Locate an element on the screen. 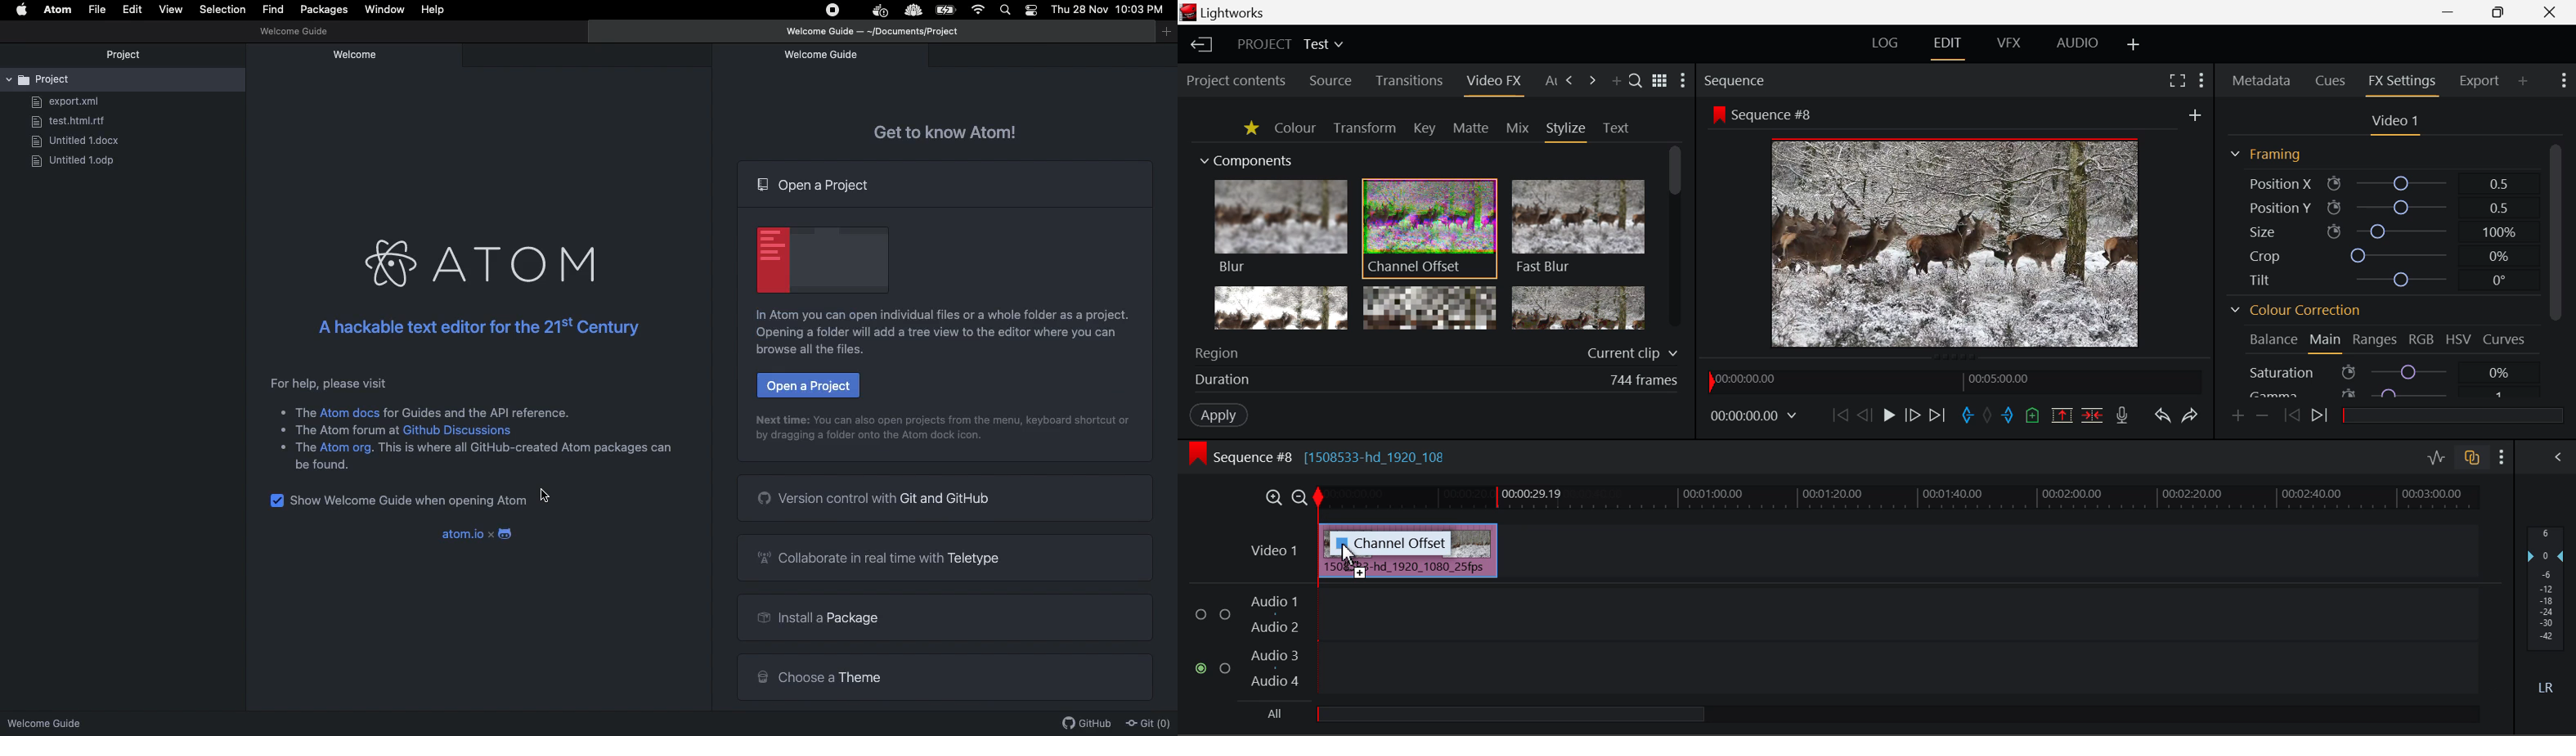  Position X is located at coordinates (2383, 183).